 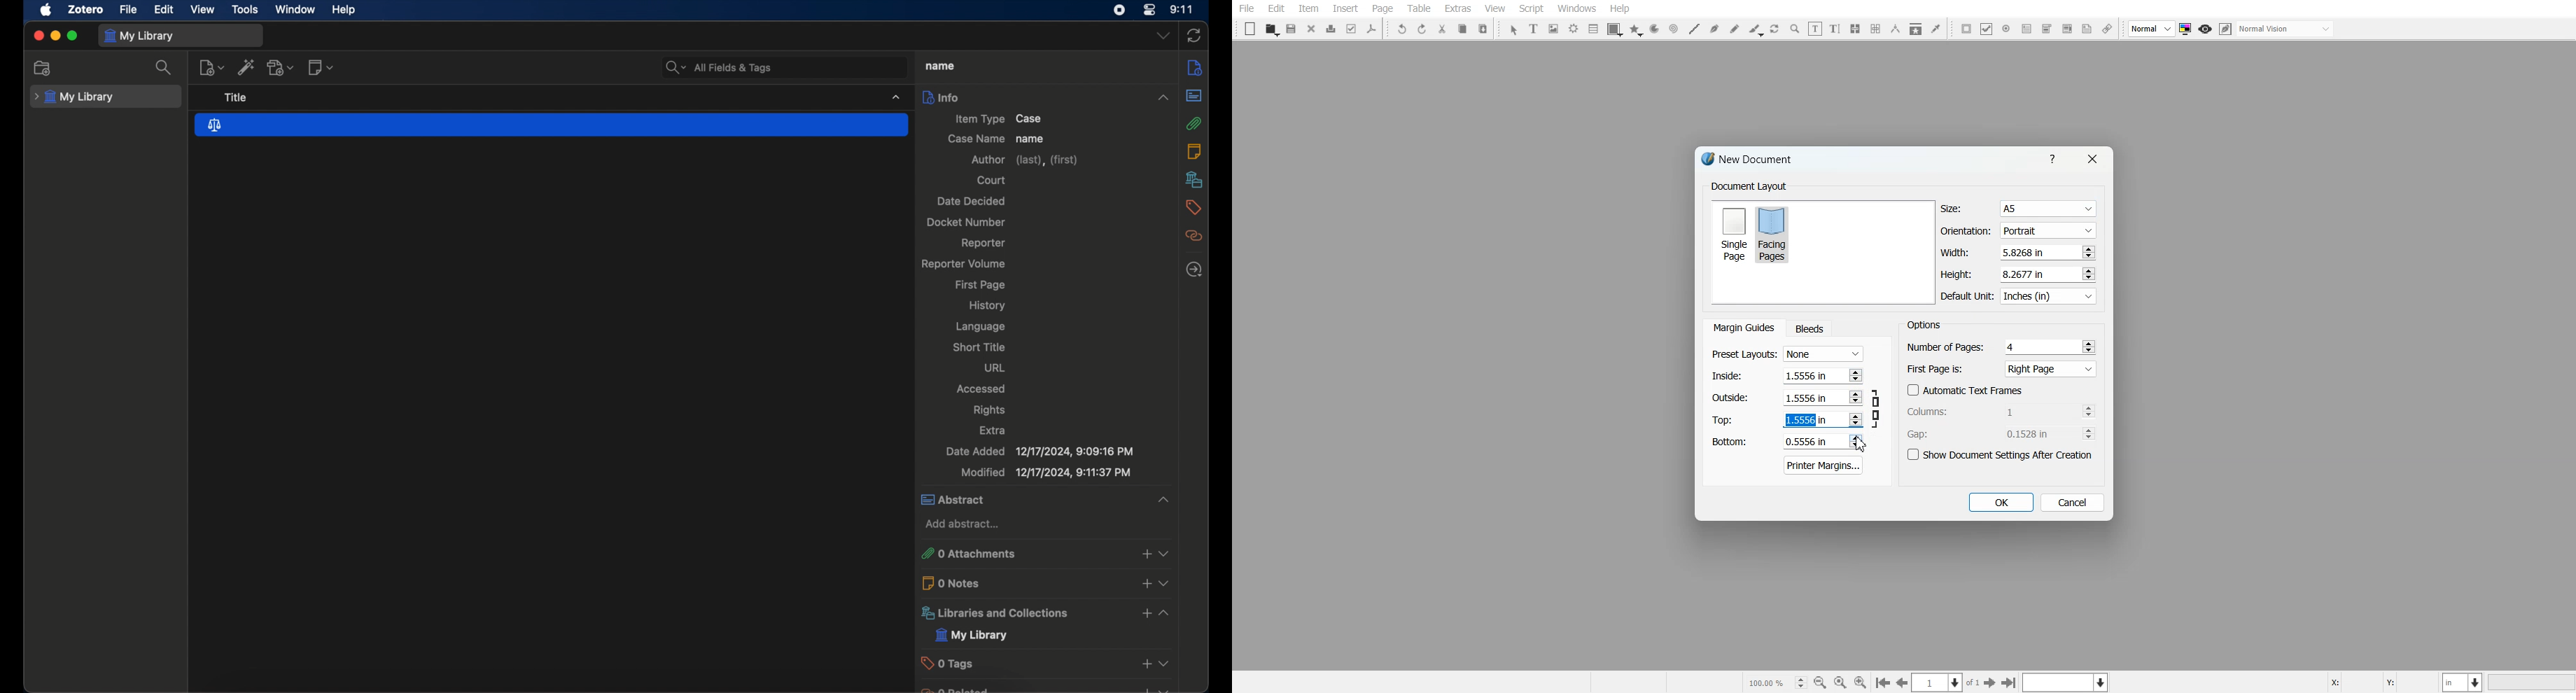 What do you see at coordinates (1483, 28) in the screenshot?
I see `Paste` at bounding box center [1483, 28].